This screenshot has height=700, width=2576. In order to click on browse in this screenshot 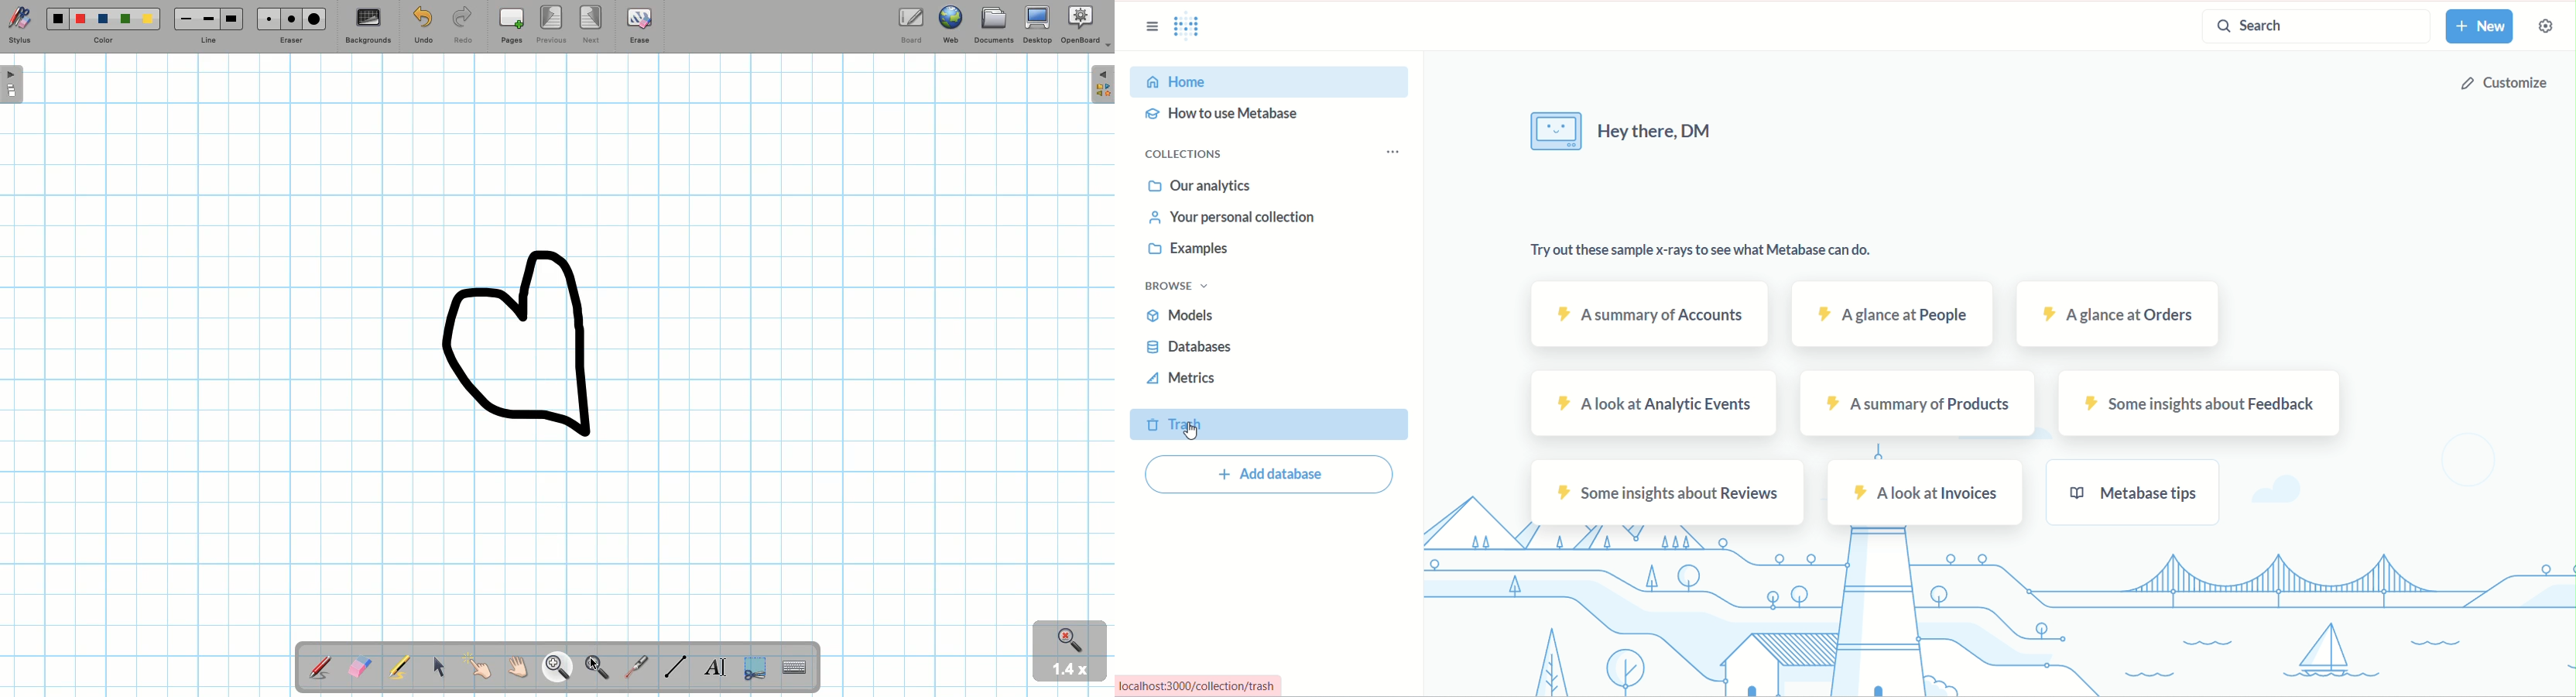, I will do `click(1178, 286)`.